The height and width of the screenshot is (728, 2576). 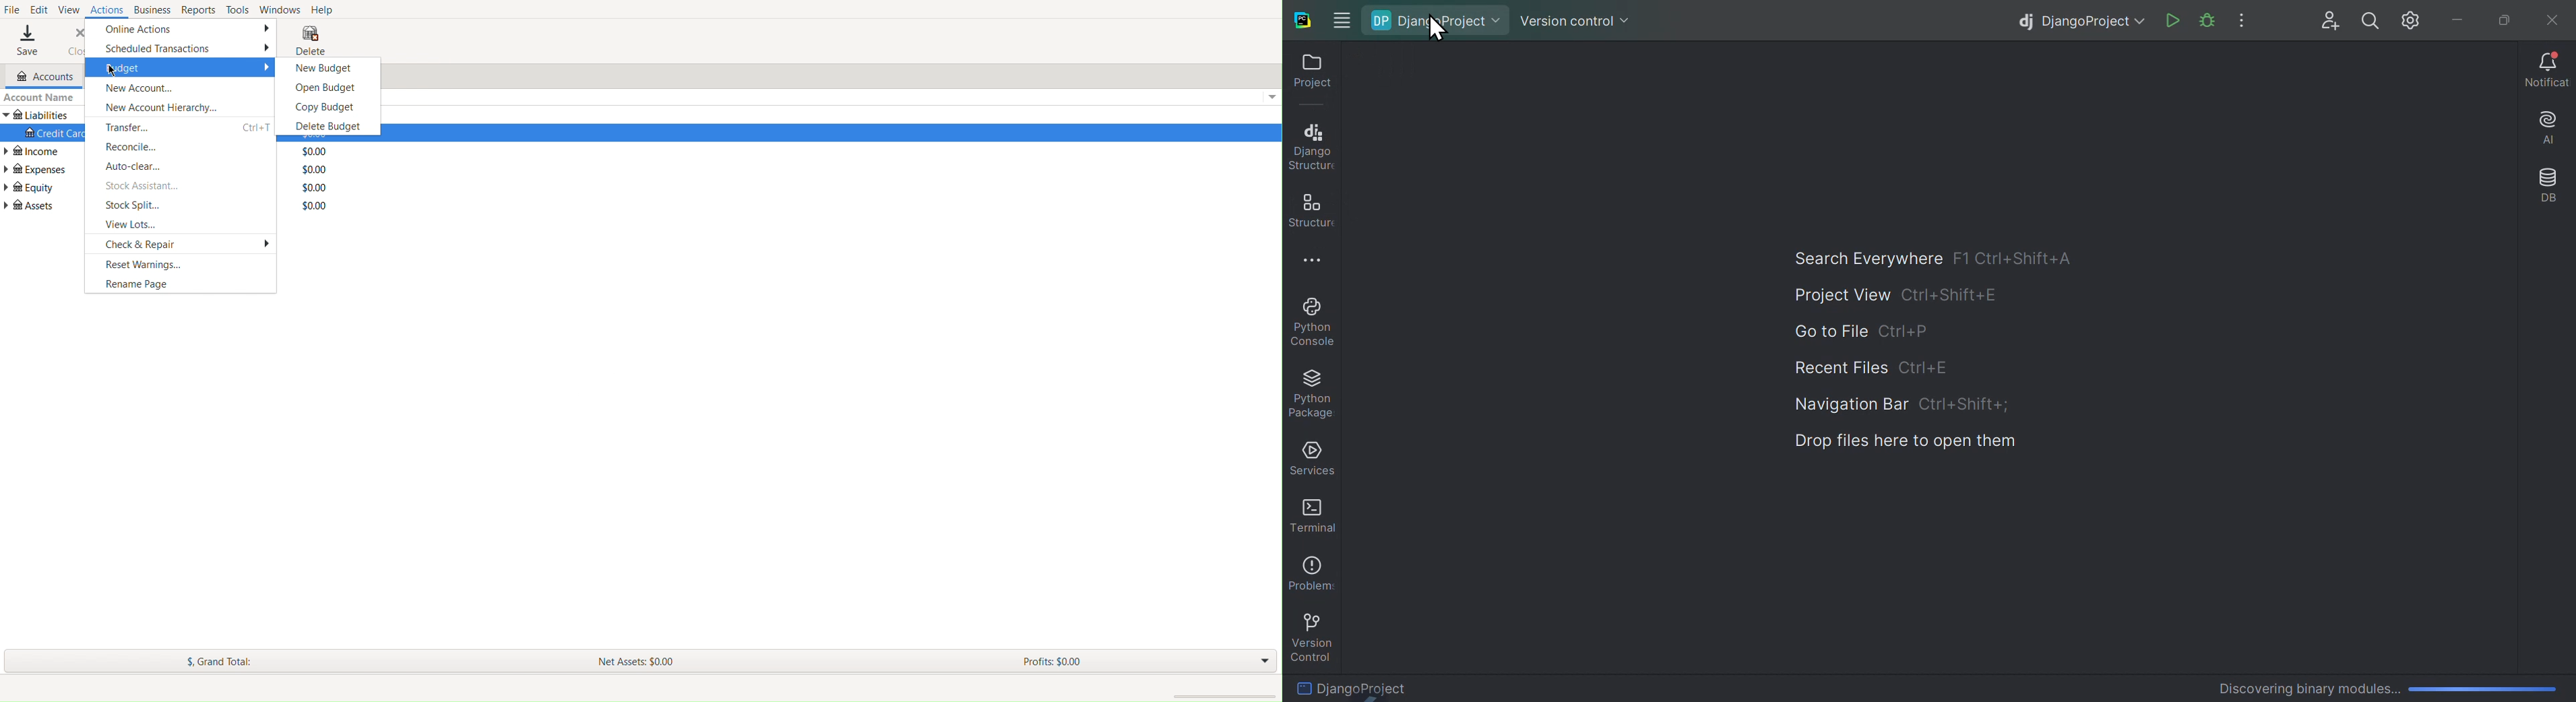 I want to click on Income, so click(x=39, y=151).